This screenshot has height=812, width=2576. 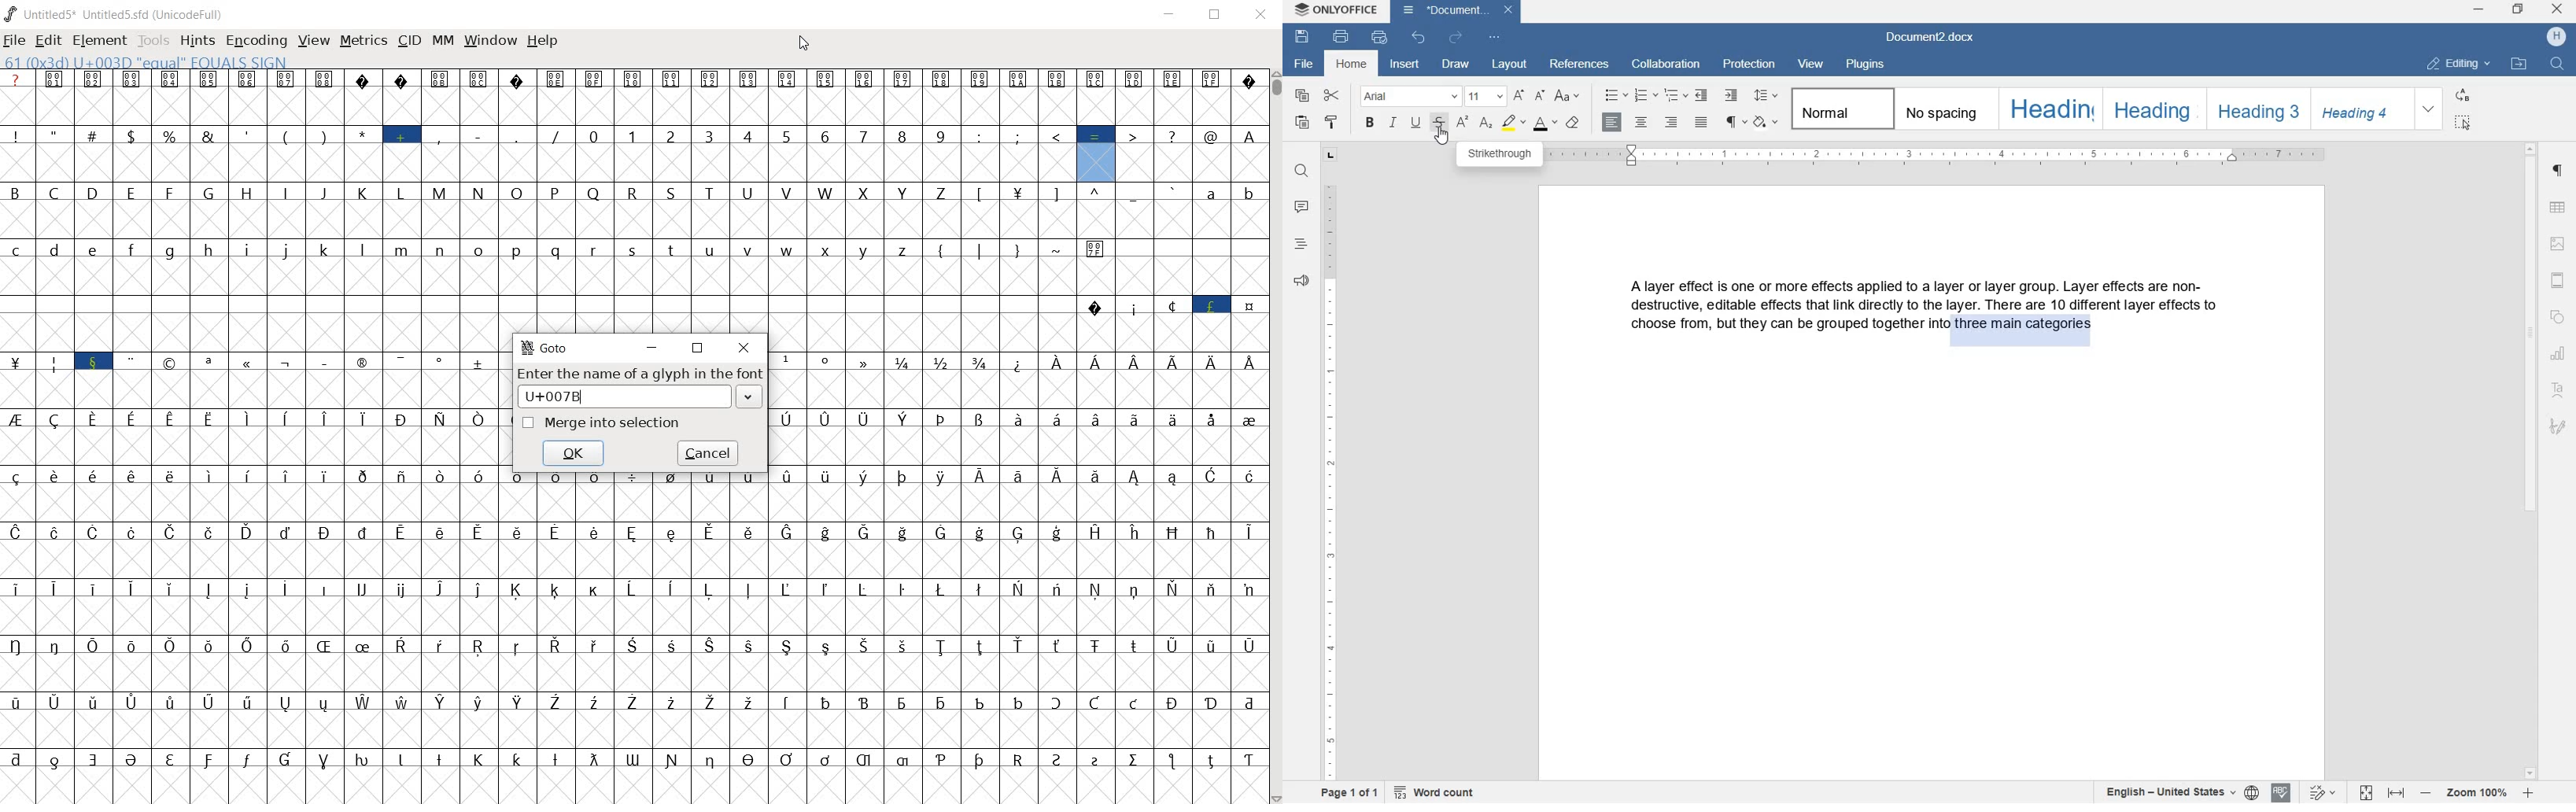 What do you see at coordinates (2517, 10) in the screenshot?
I see `restore` at bounding box center [2517, 10].